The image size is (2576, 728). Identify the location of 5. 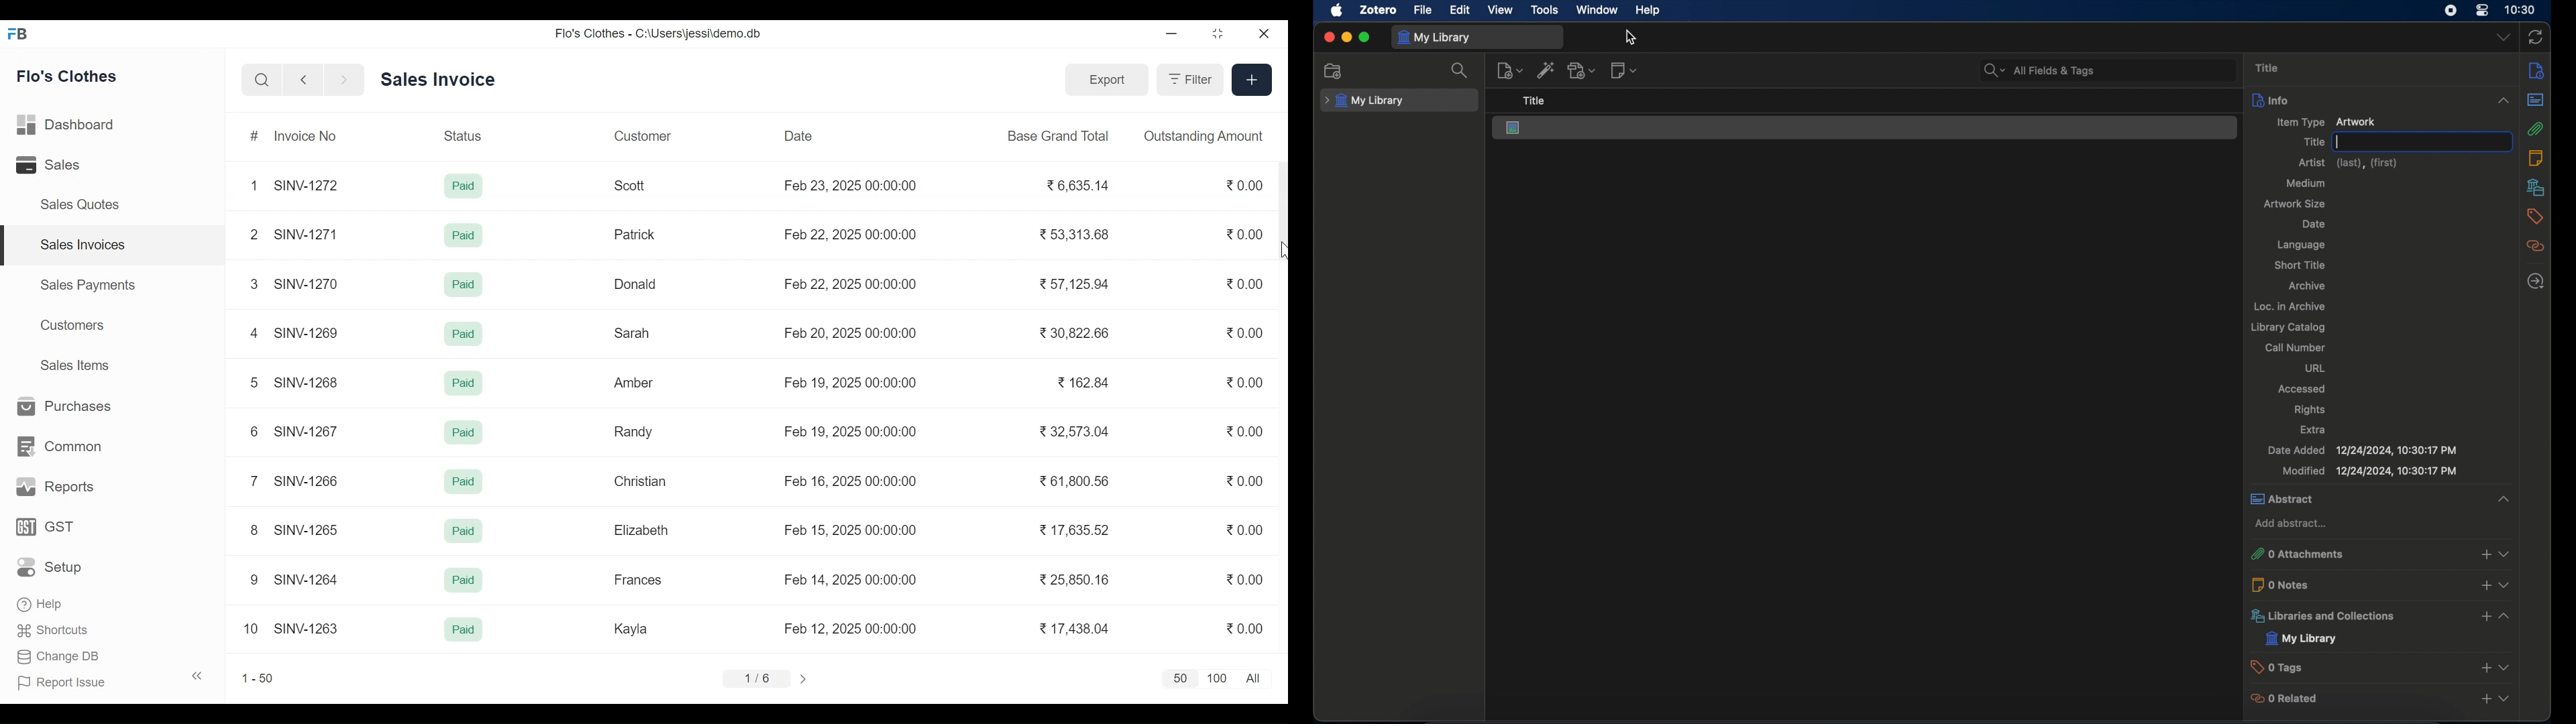
(252, 381).